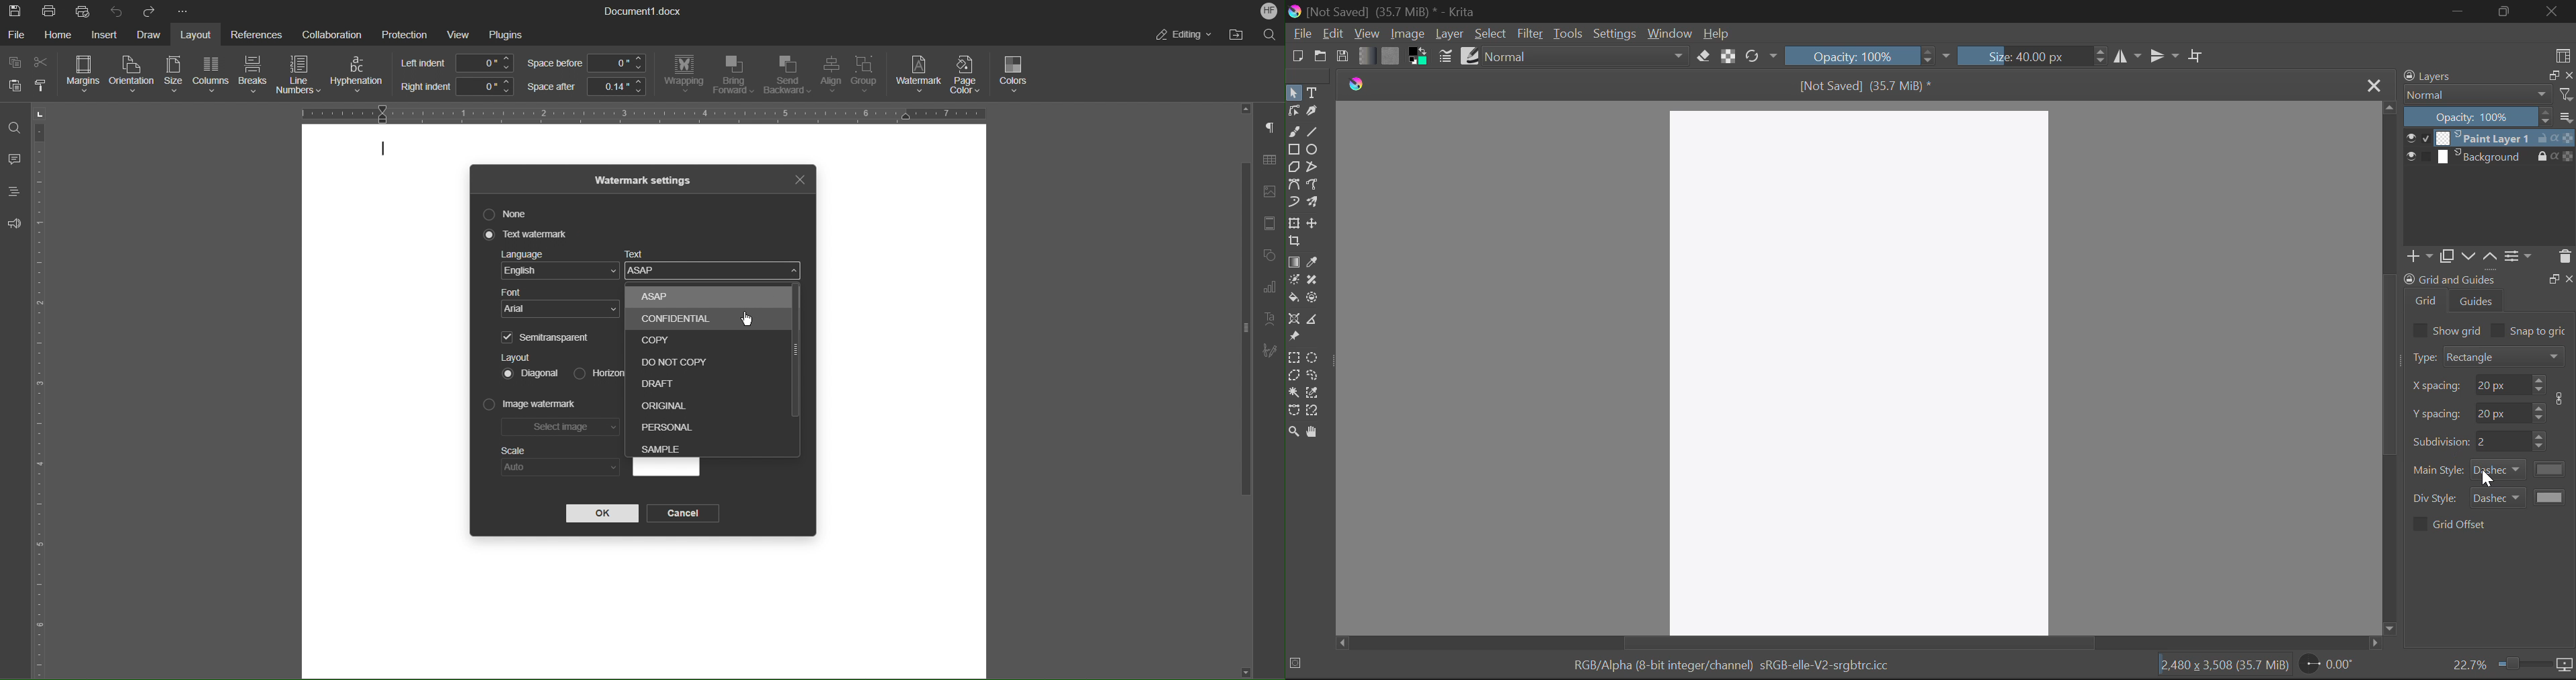  What do you see at coordinates (750, 320) in the screenshot?
I see `cursor` at bounding box center [750, 320].